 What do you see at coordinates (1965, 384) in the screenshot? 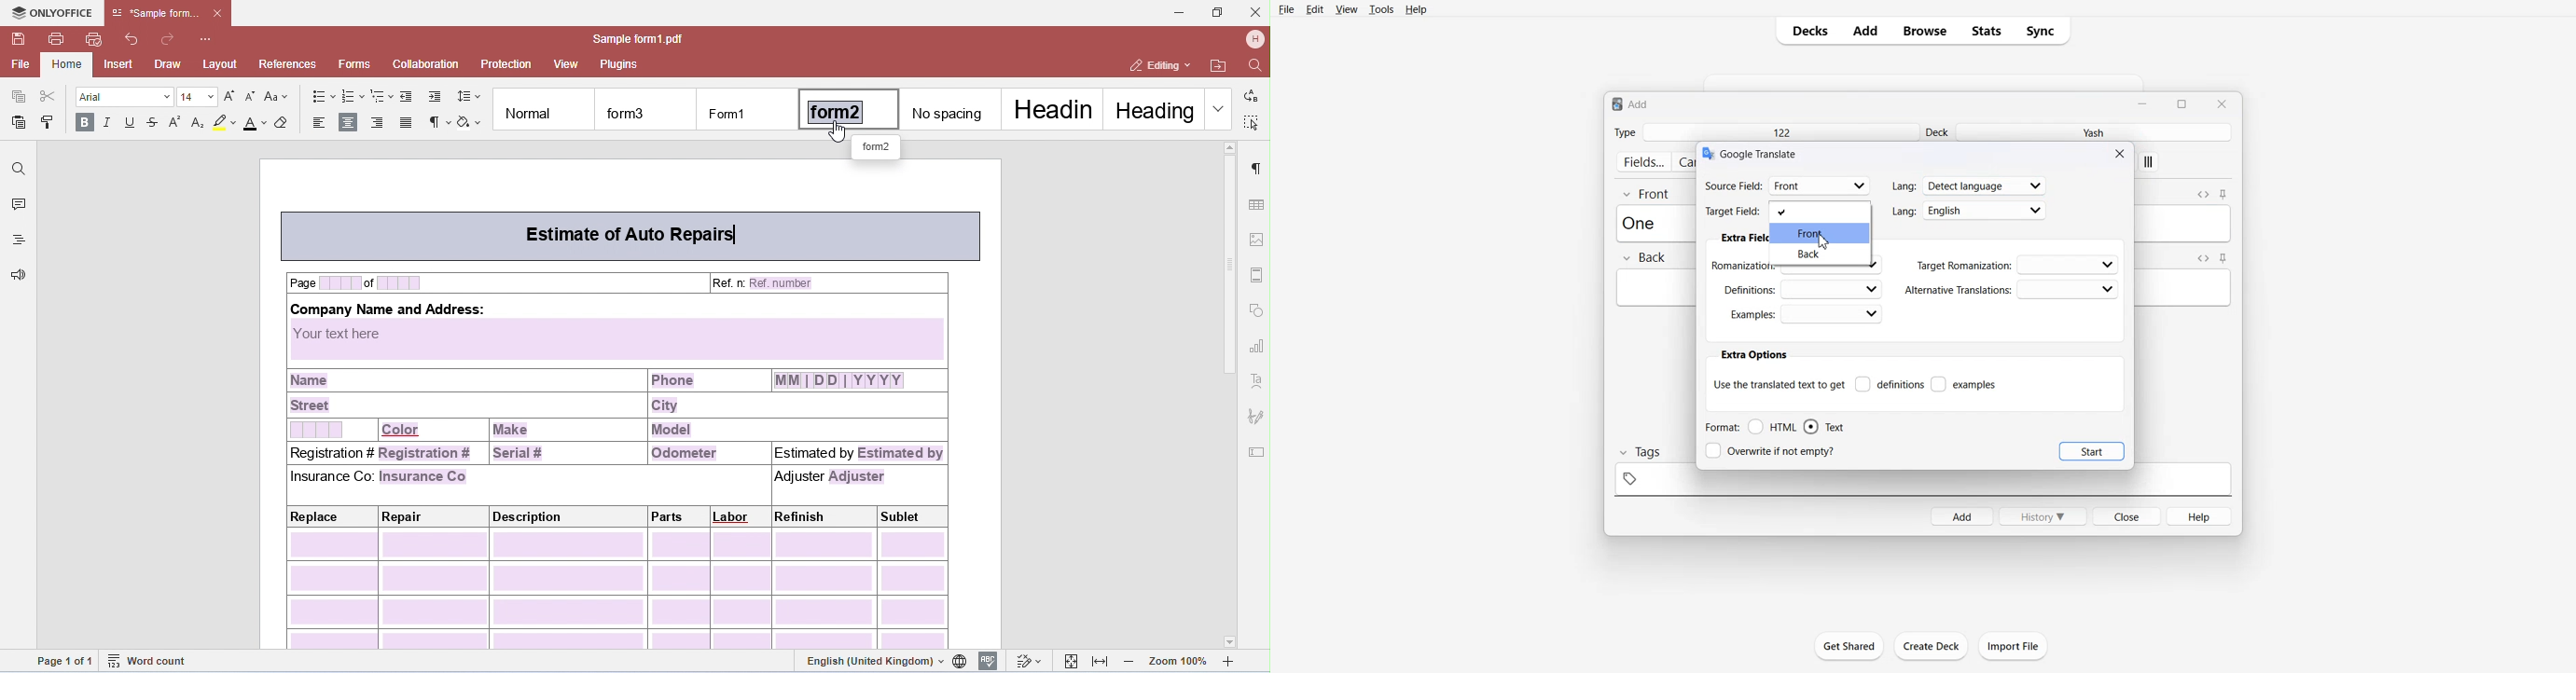
I see `examples` at bounding box center [1965, 384].